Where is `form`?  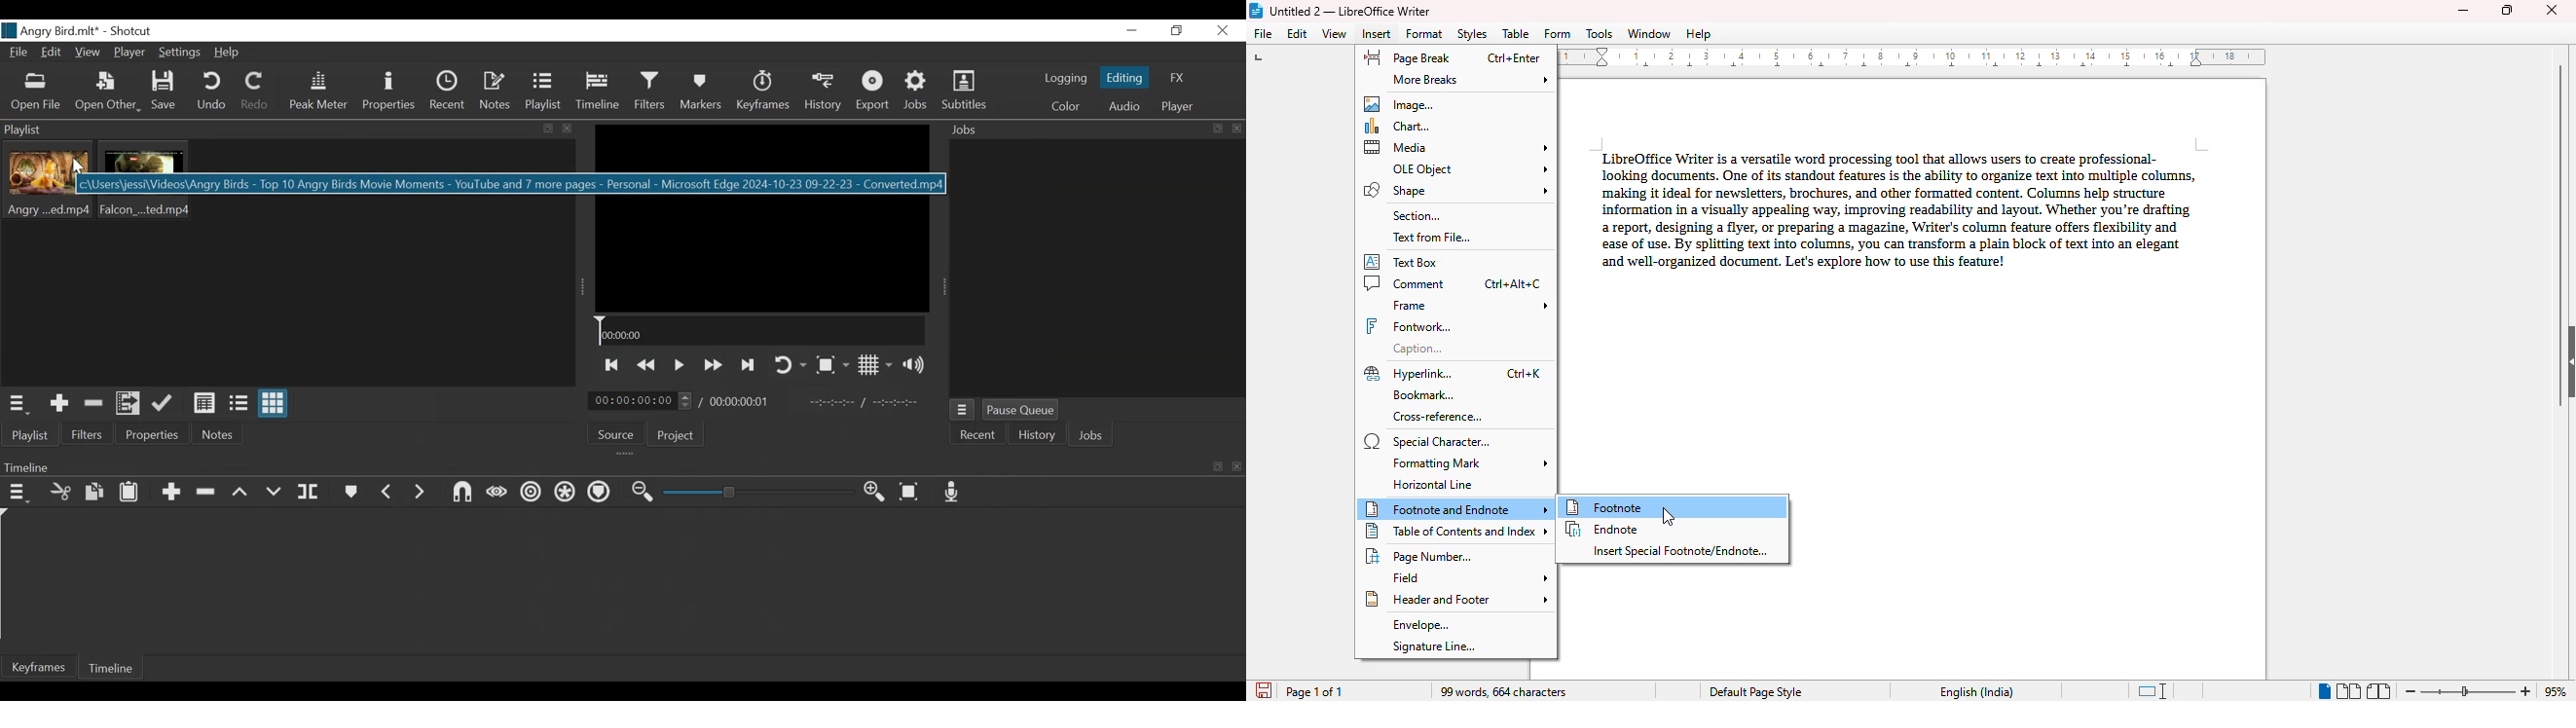 form is located at coordinates (1558, 34).